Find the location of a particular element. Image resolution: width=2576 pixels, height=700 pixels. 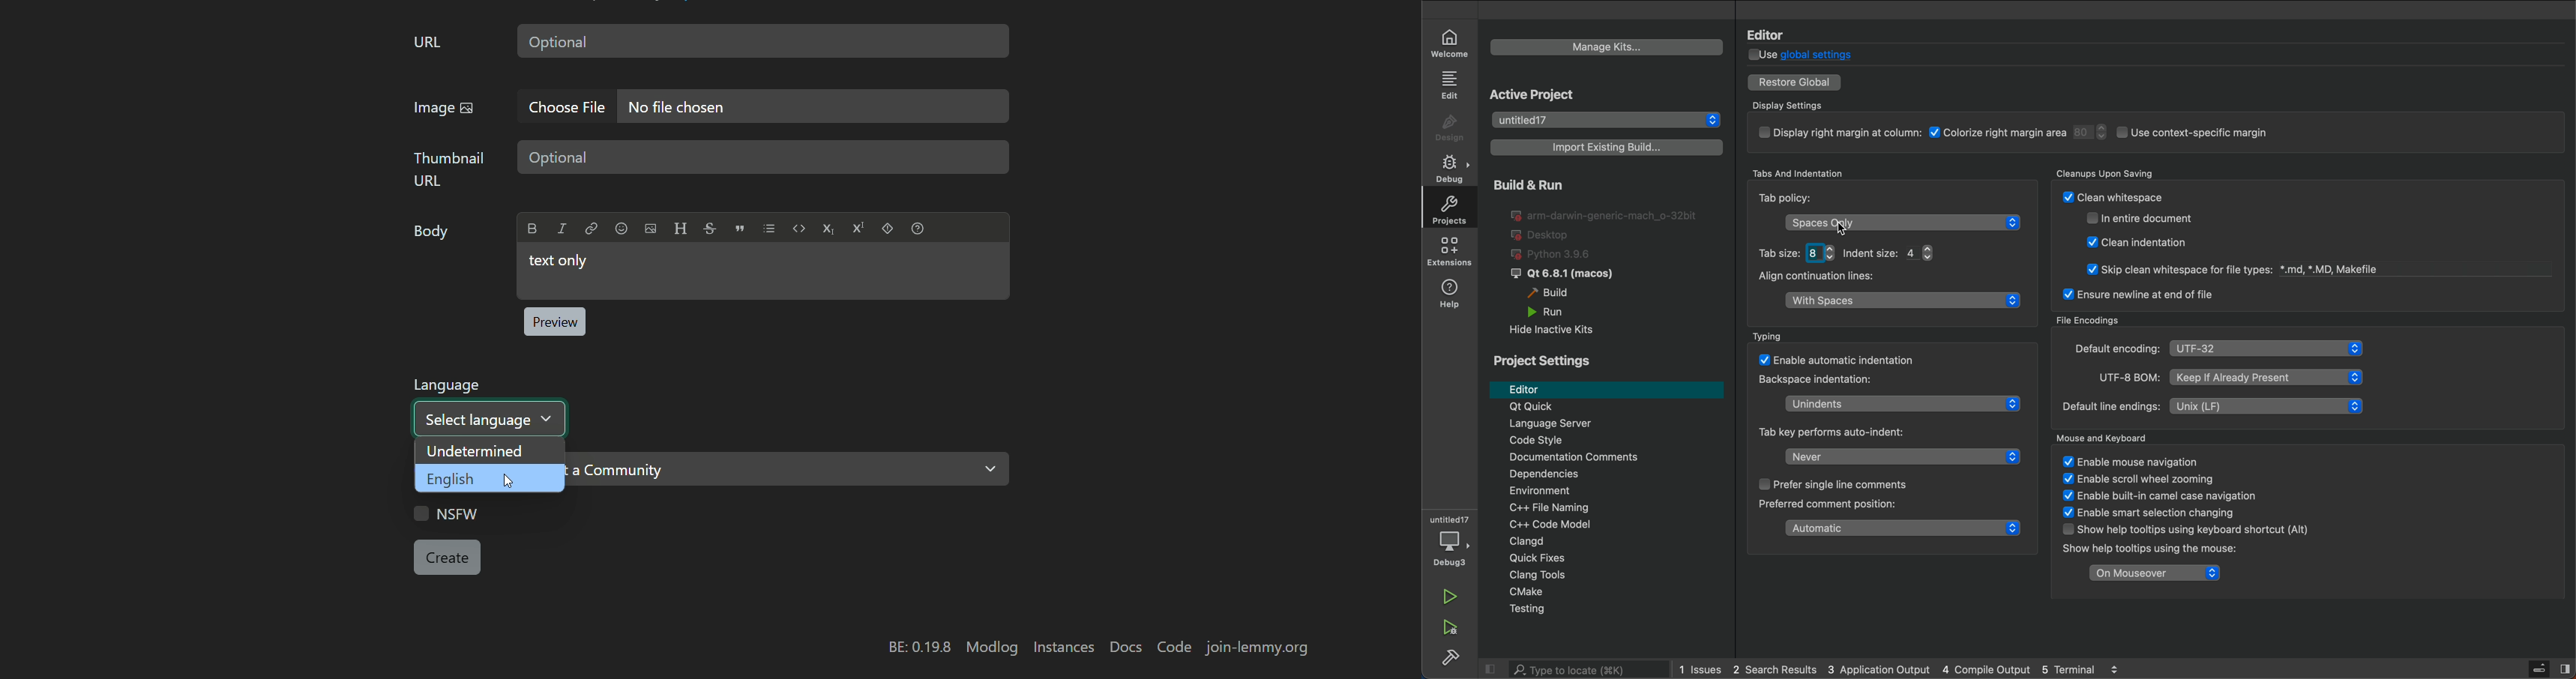

BE: 0.19.8 is located at coordinates (920, 648).